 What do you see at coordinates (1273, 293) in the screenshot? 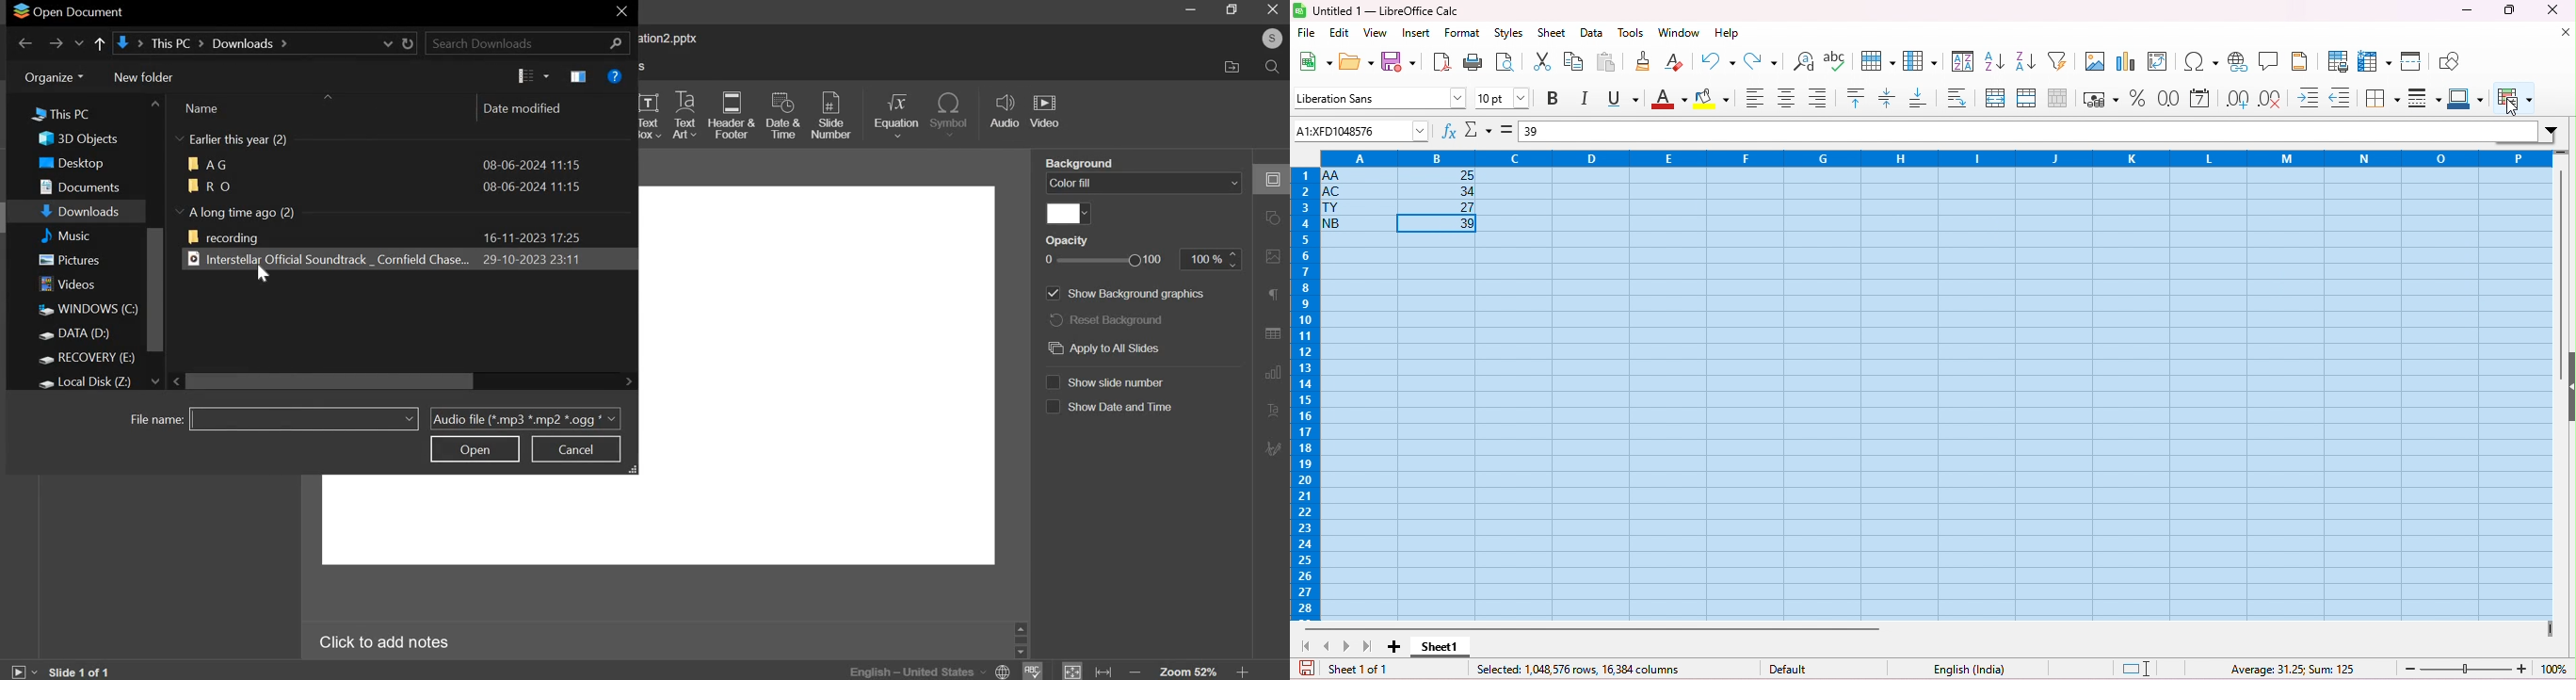
I see `paragraph settings` at bounding box center [1273, 293].